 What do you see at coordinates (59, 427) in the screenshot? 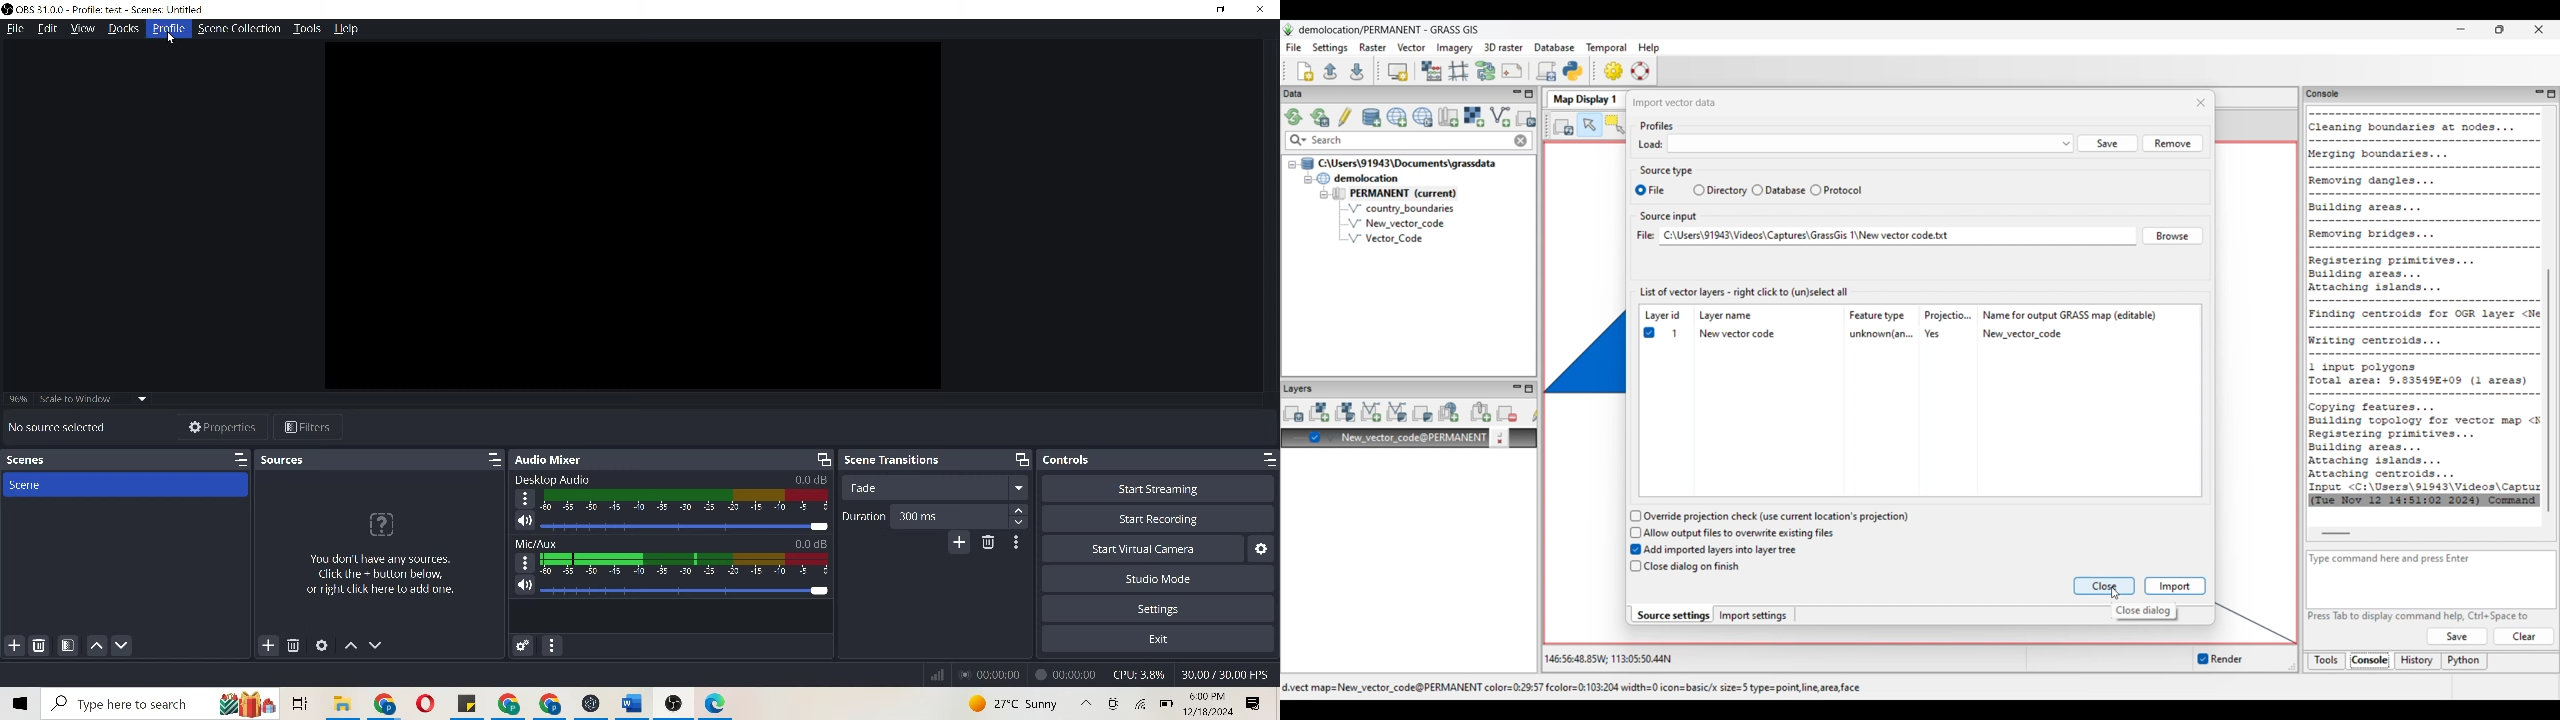
I see `No source selected` at bounding box center [59, 427].